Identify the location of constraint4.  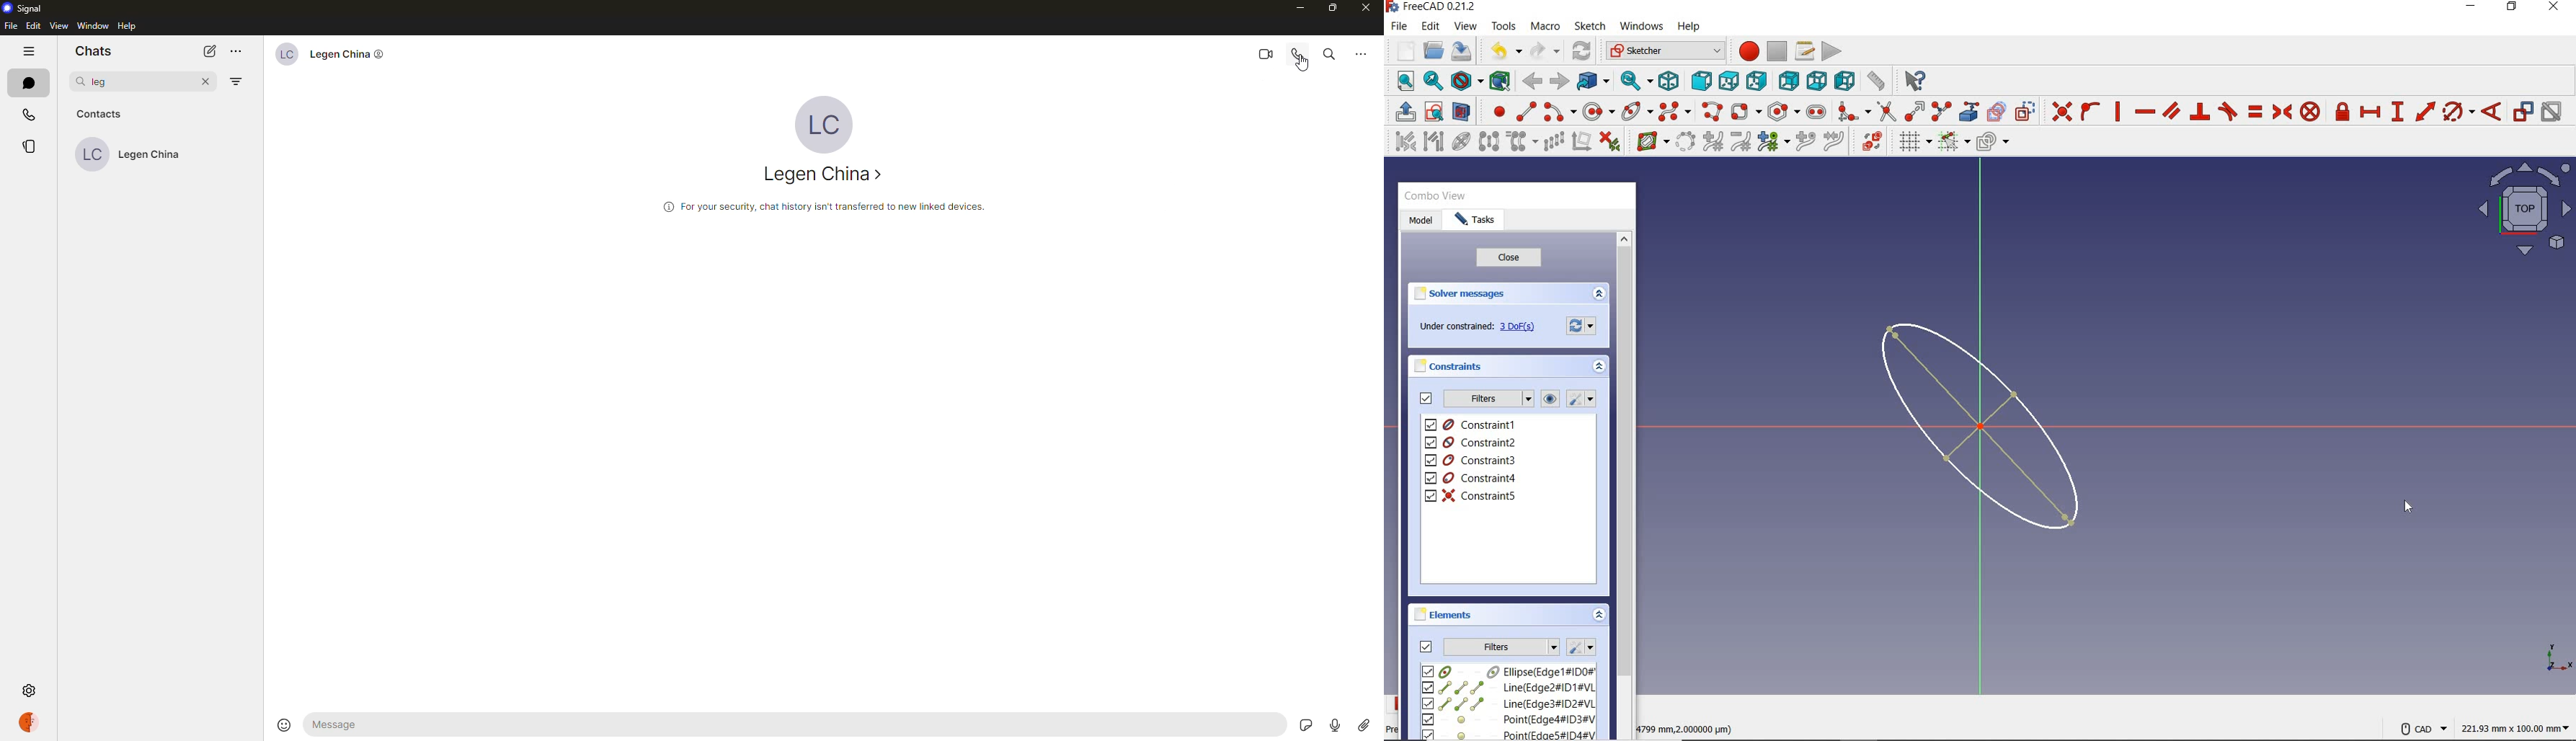
(1471, 478).